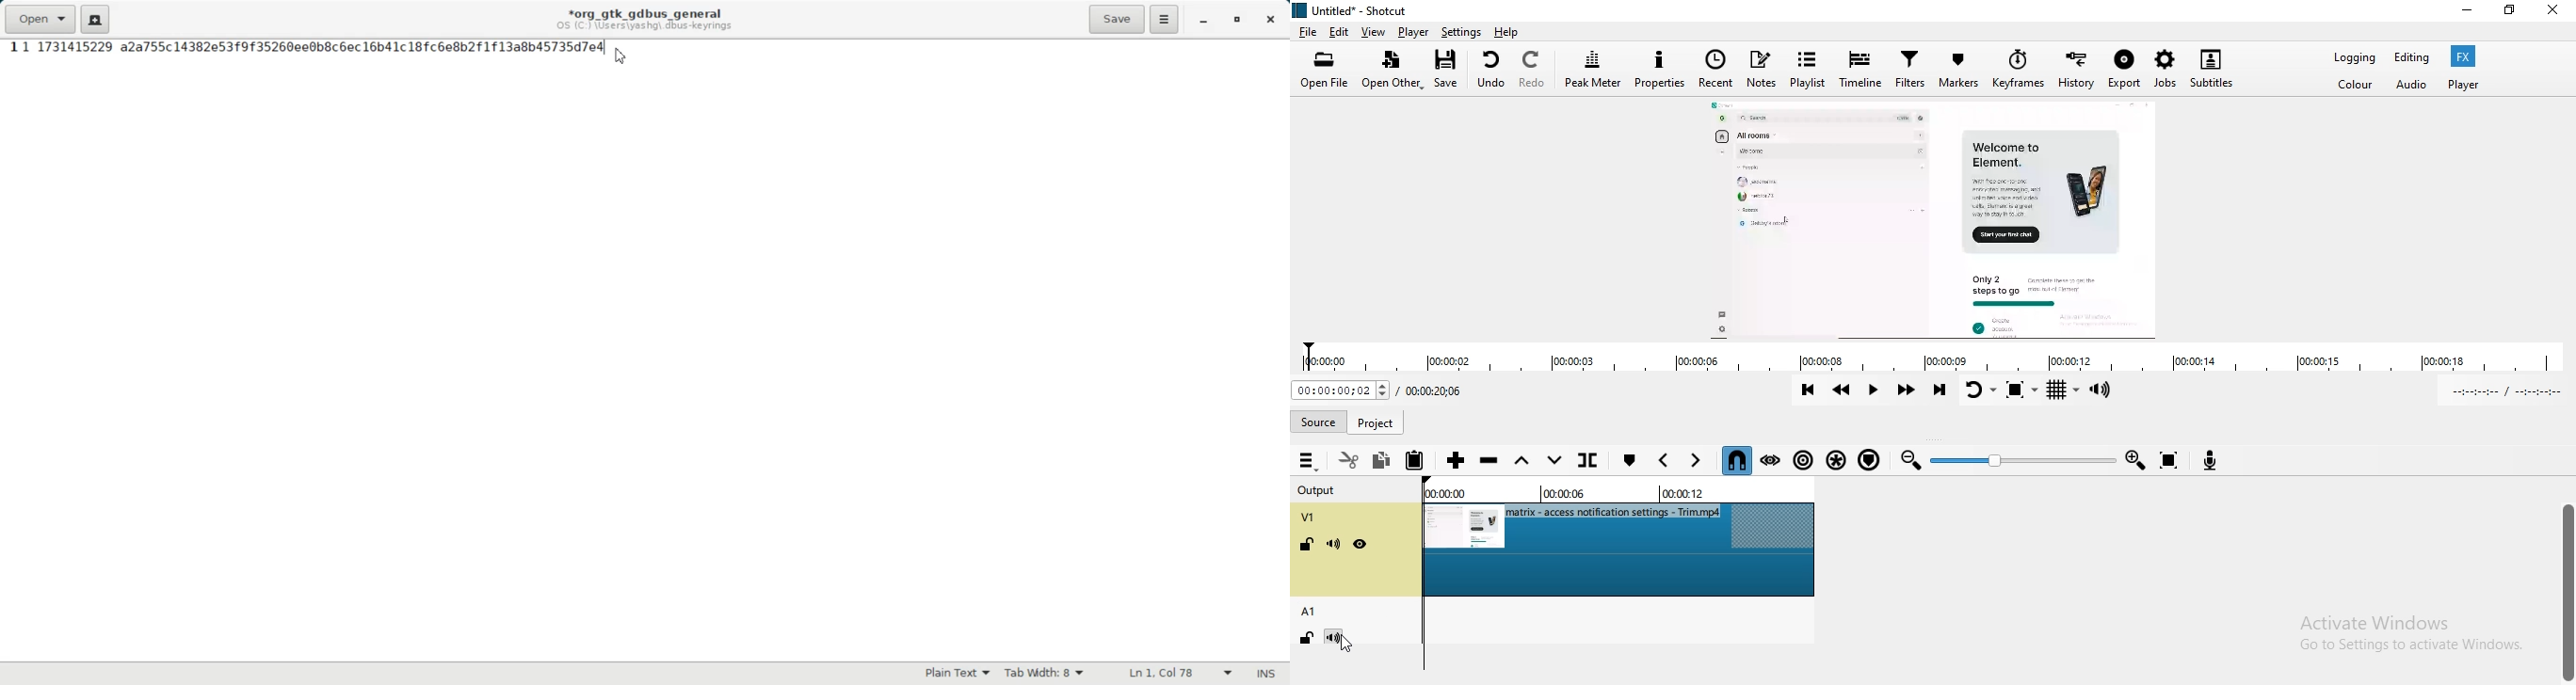  I want to click on Toggle grid display , so click(2064, 390).